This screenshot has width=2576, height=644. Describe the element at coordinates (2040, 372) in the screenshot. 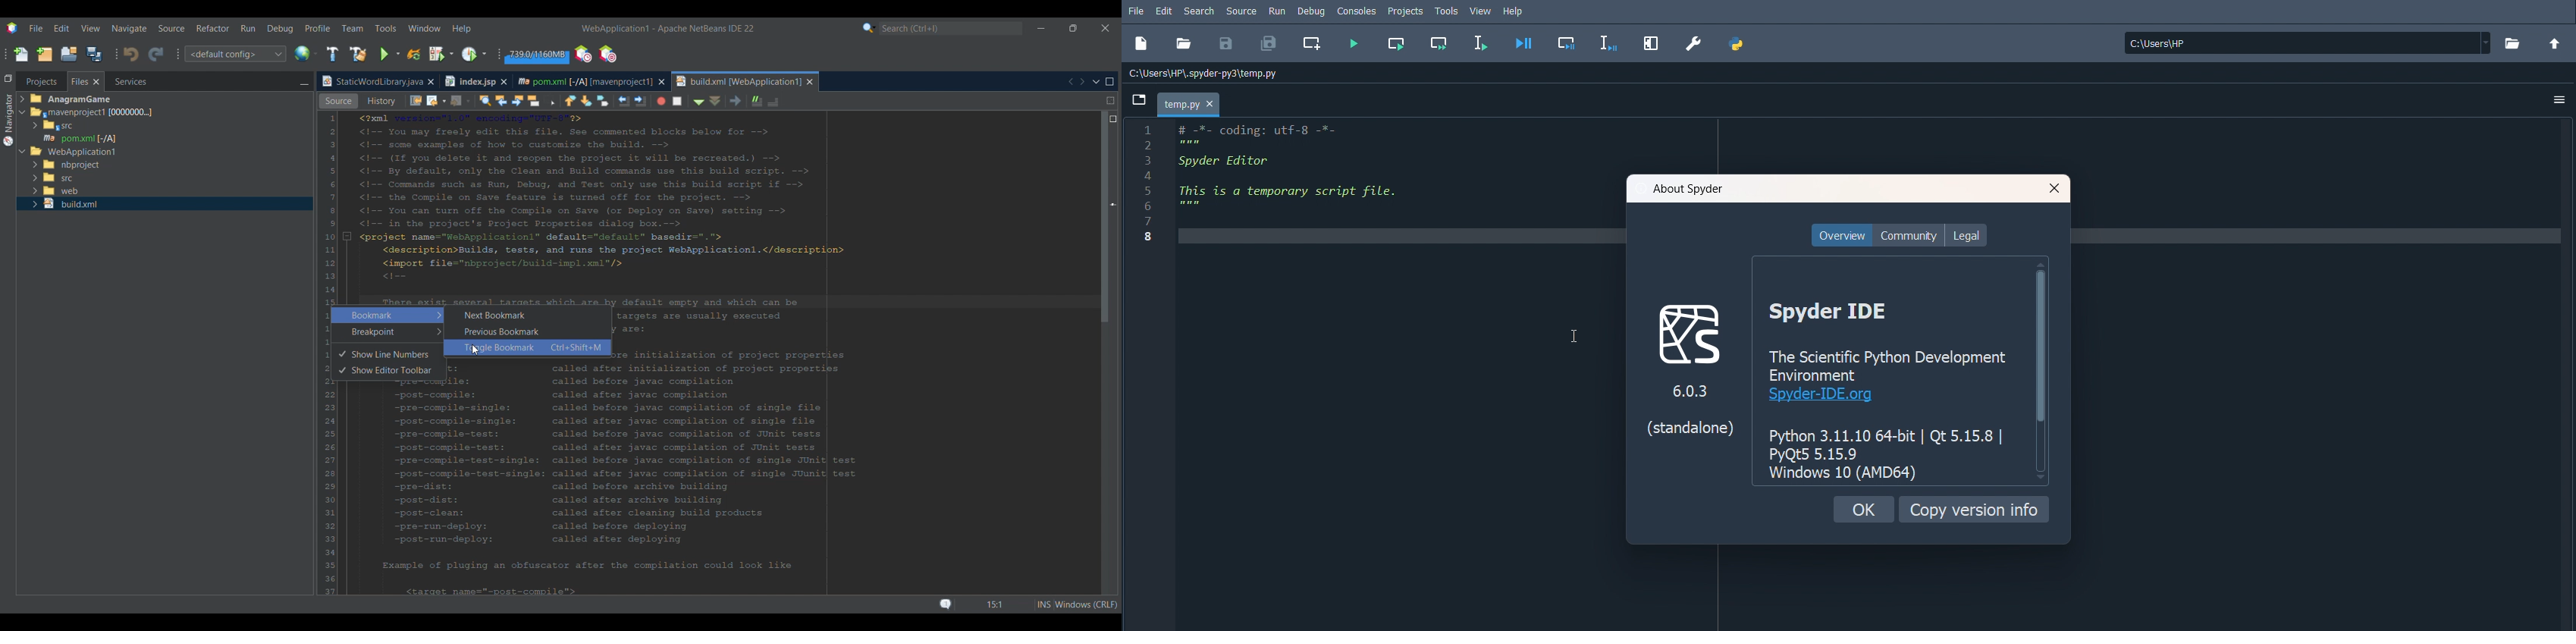

I see `scroll bar` at that location.